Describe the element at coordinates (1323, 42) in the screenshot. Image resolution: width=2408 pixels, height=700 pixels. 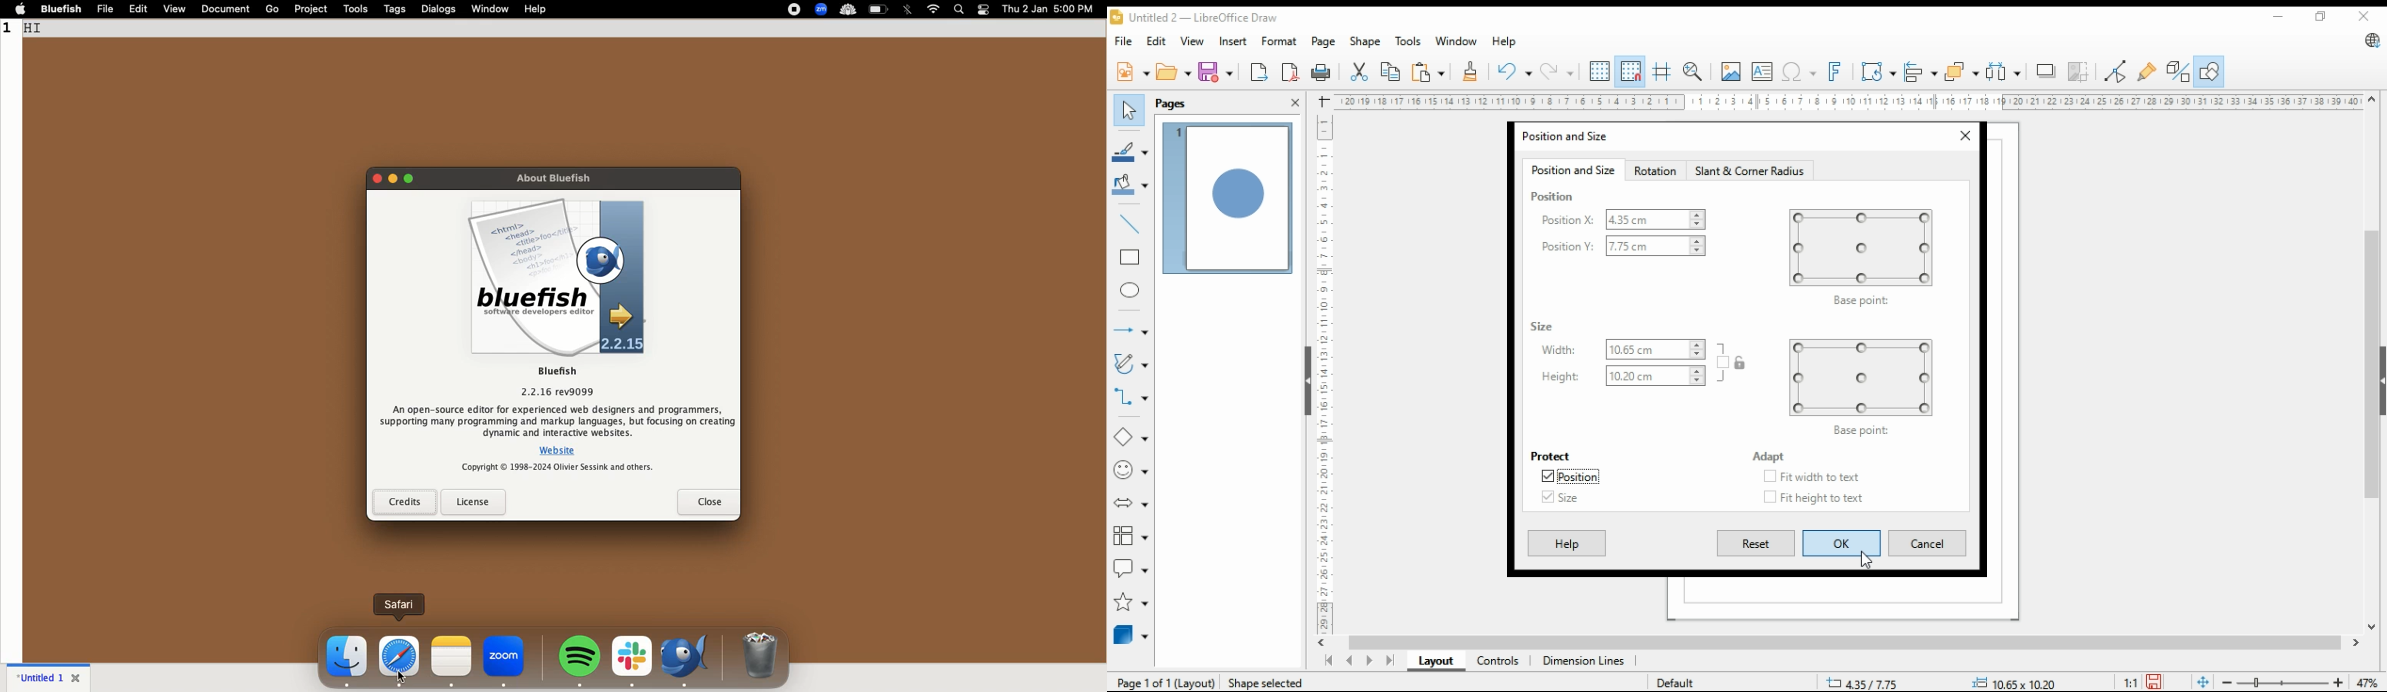
I see `page` at that location.